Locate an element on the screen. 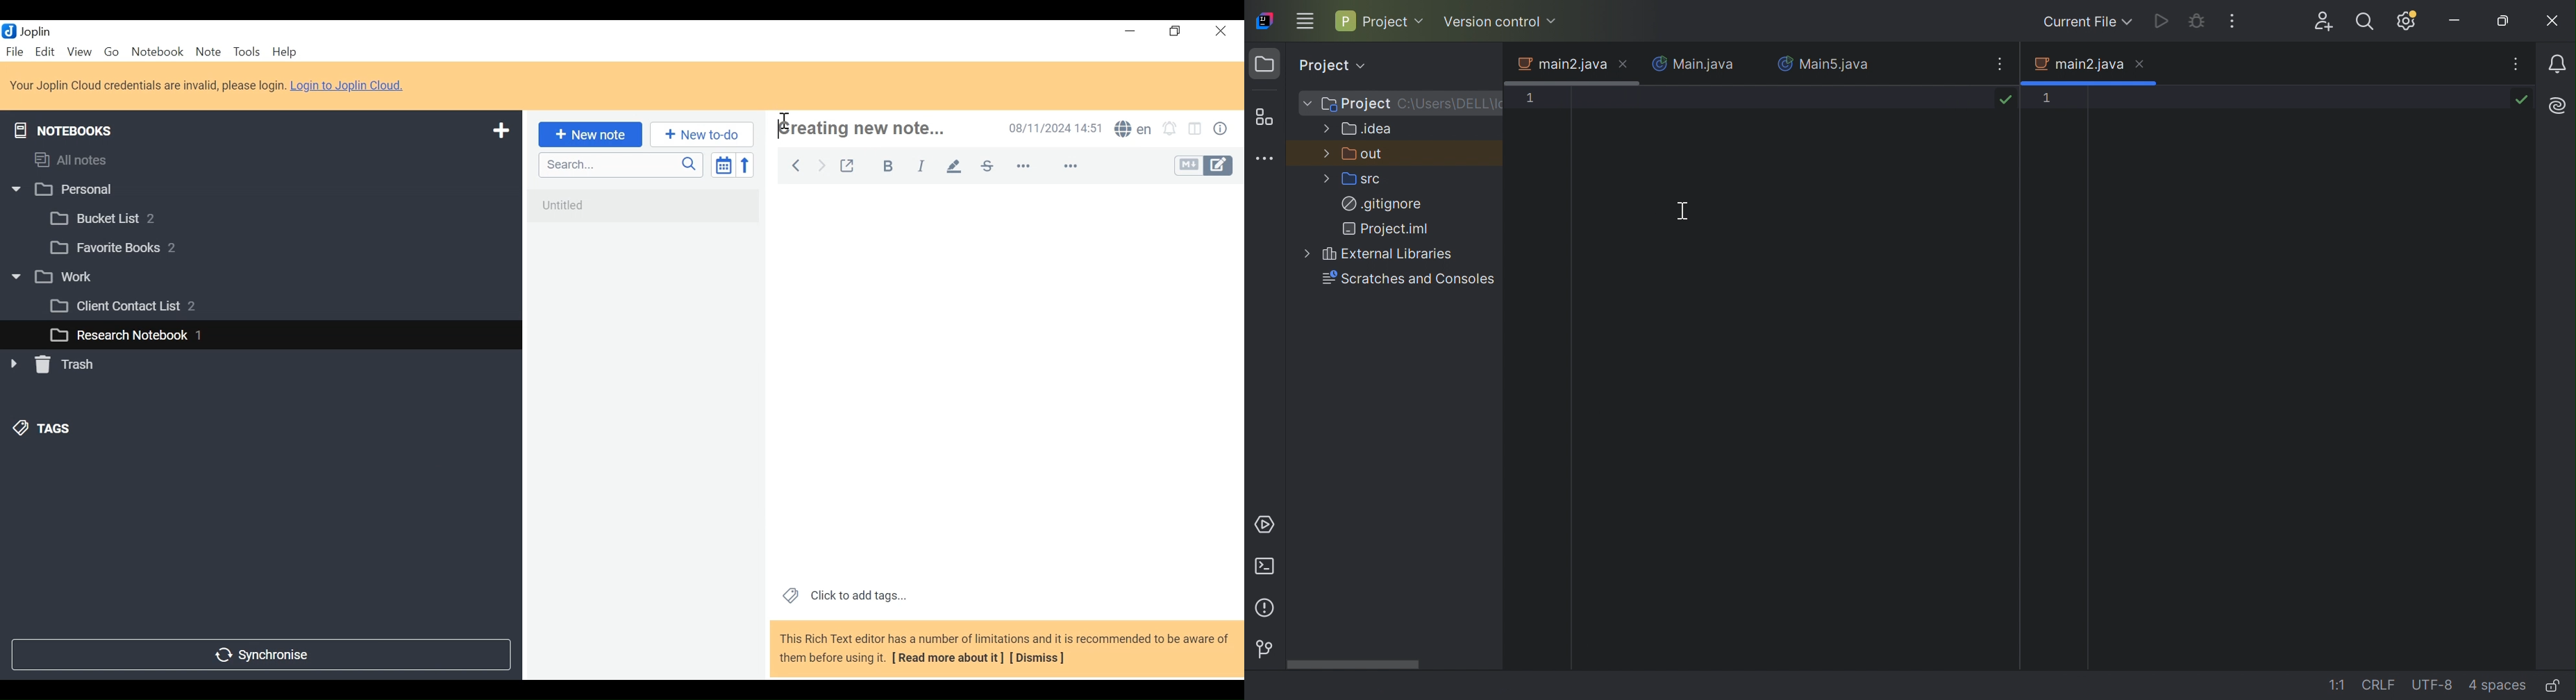 Image resolution: width=2576 pixels, height=700 pixels. Back is located at coordinates (795, 163).